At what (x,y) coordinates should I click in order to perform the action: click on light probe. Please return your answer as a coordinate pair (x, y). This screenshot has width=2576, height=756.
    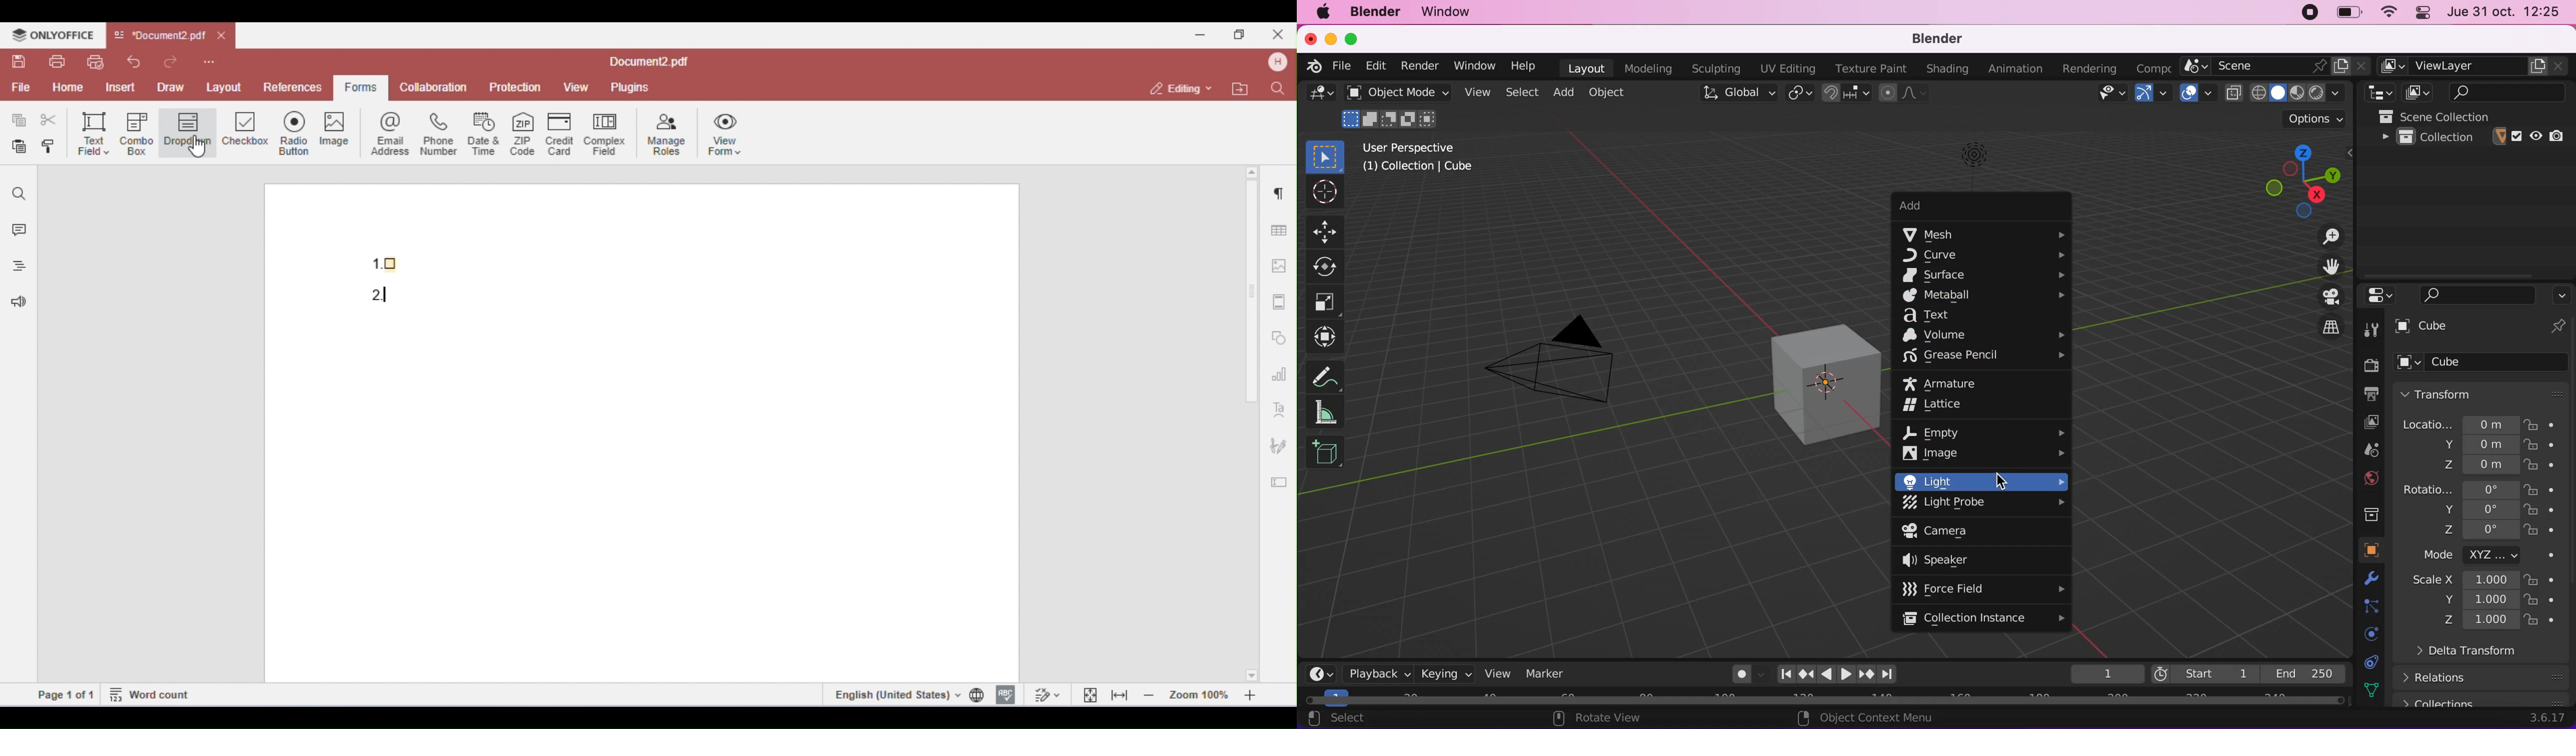
    Looking at the image, I should click on (1984, 504).